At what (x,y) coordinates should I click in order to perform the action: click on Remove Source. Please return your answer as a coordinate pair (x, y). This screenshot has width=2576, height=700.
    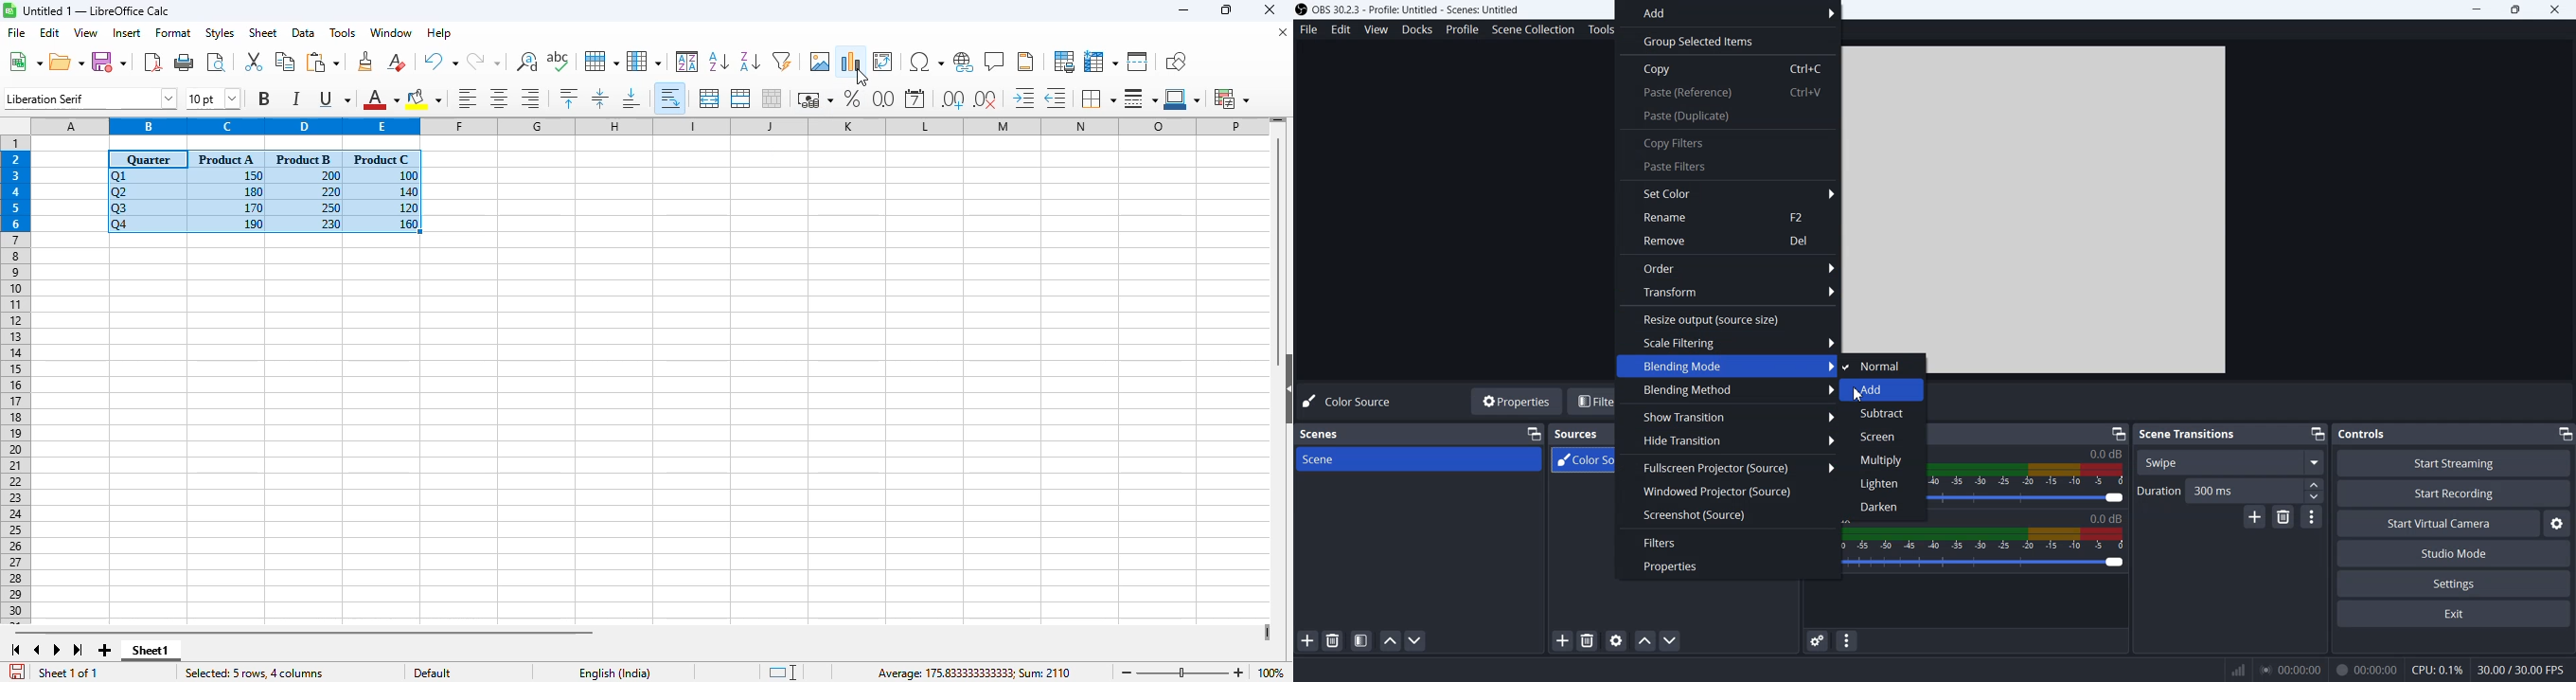
    Looking at the image, I should click on (1587, 641).